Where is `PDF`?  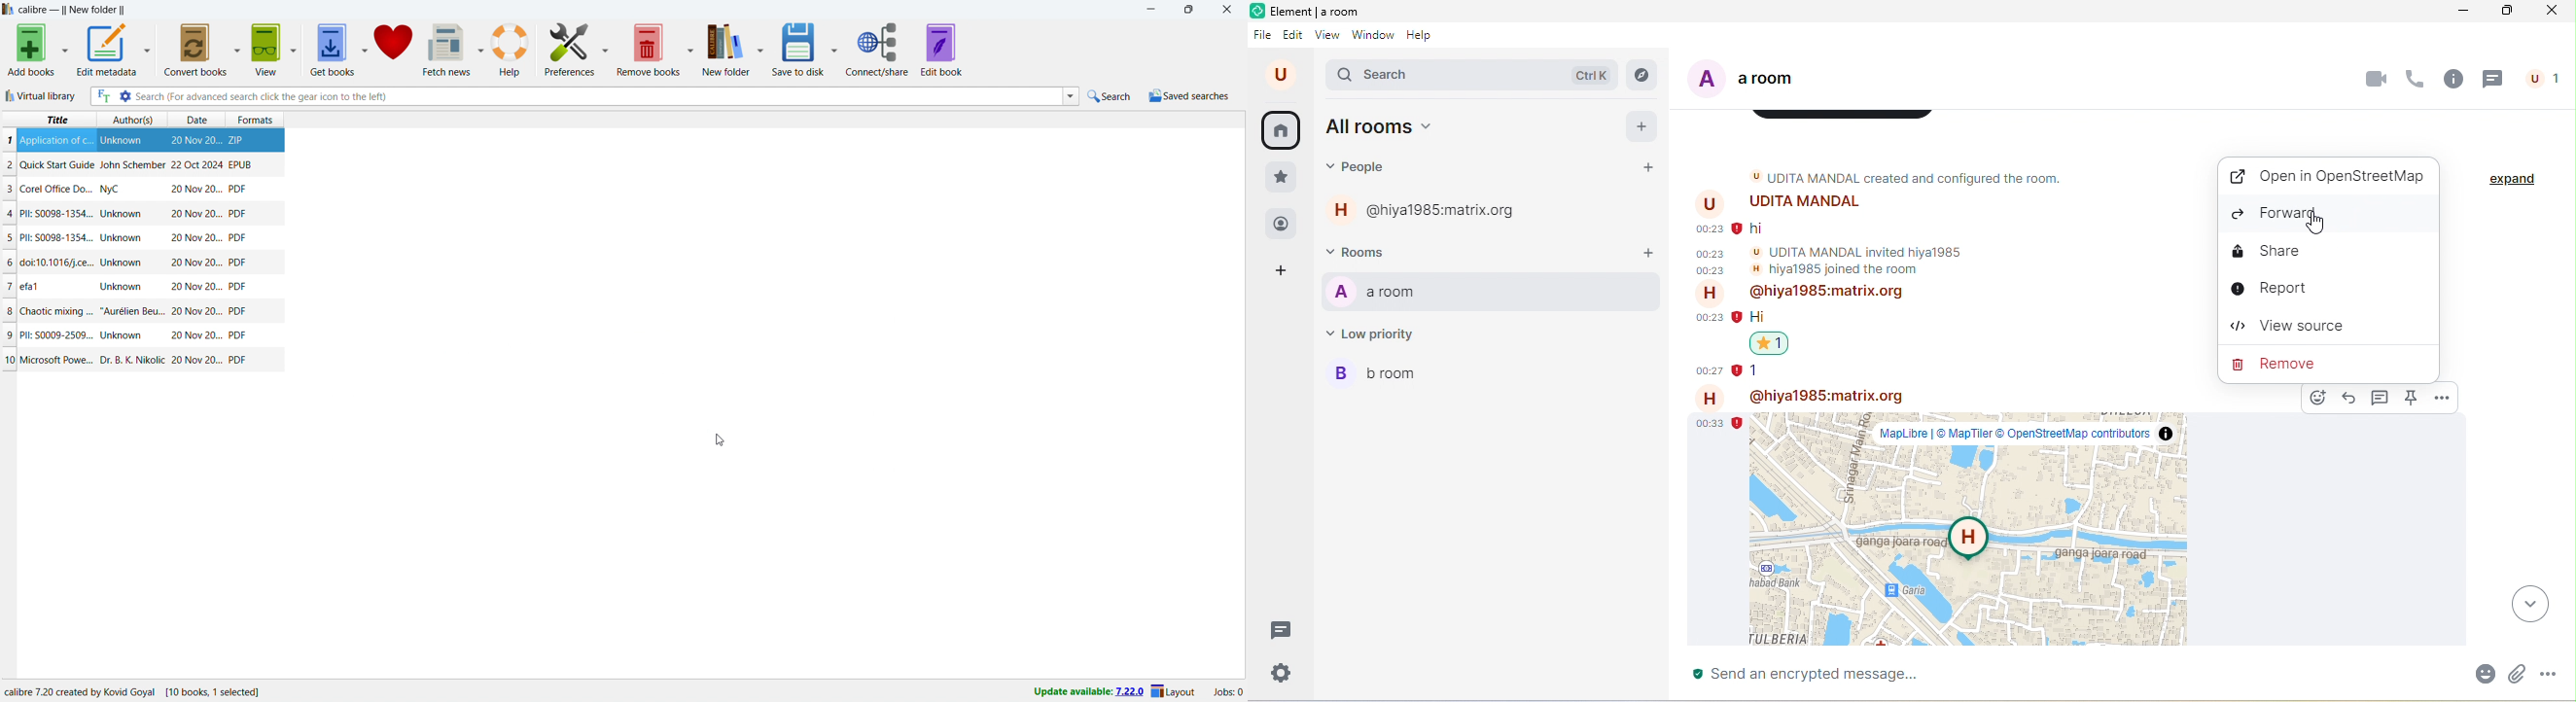
PDF is located at coordinates (237, 189).